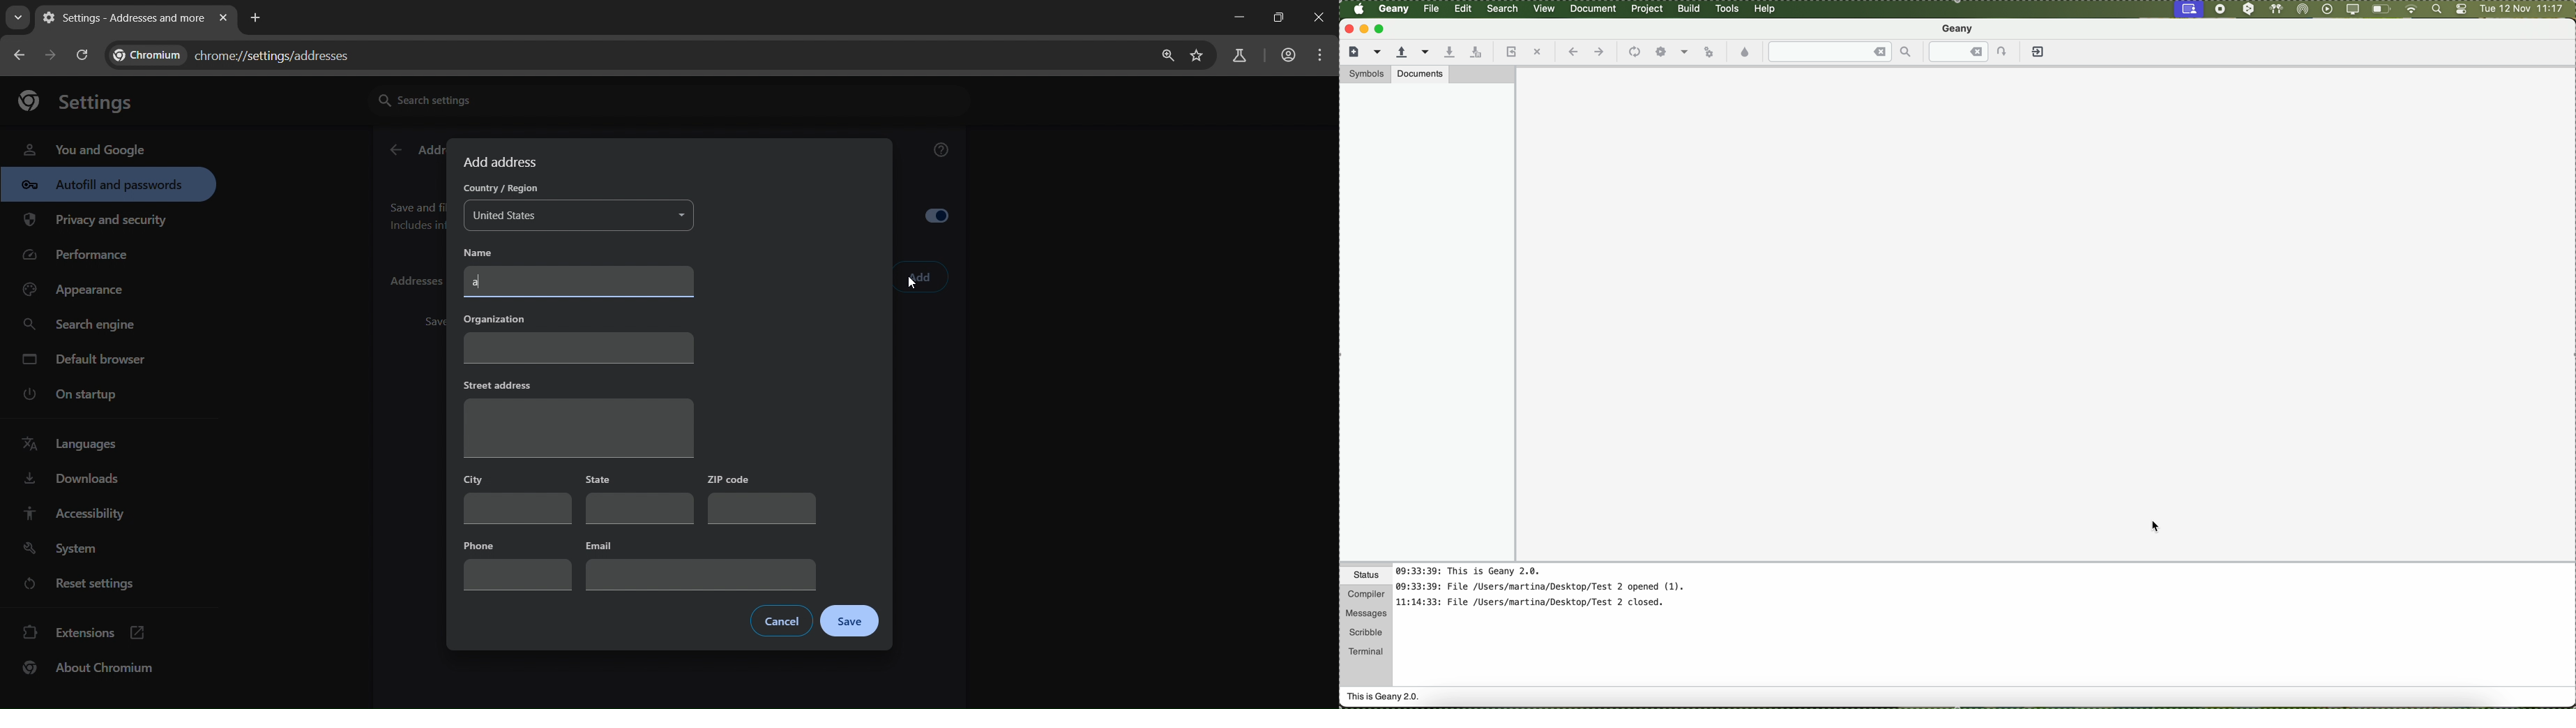 The image size is (2576, 728). What do you see at coordinates (1974, 52) in the screenshot?
I see `jump to the entered line number` at bounding box center [1974, 52].